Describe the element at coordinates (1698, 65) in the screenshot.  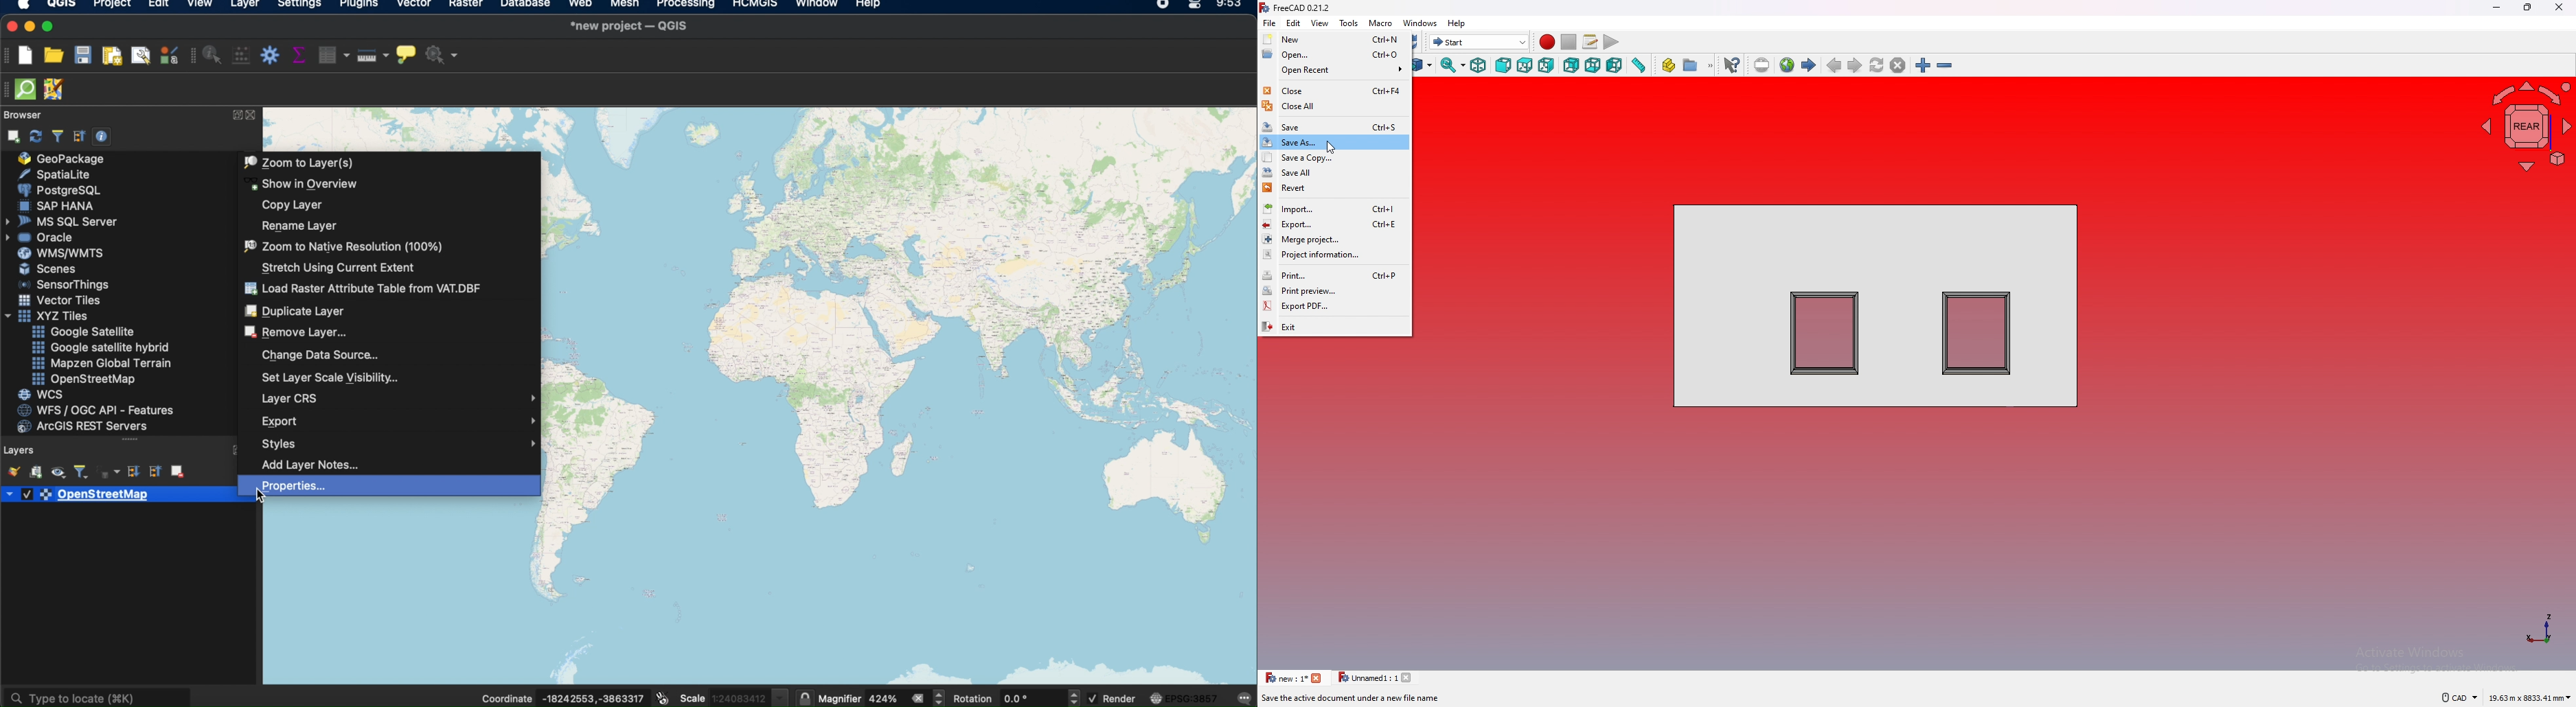
I see `make group` at that location.